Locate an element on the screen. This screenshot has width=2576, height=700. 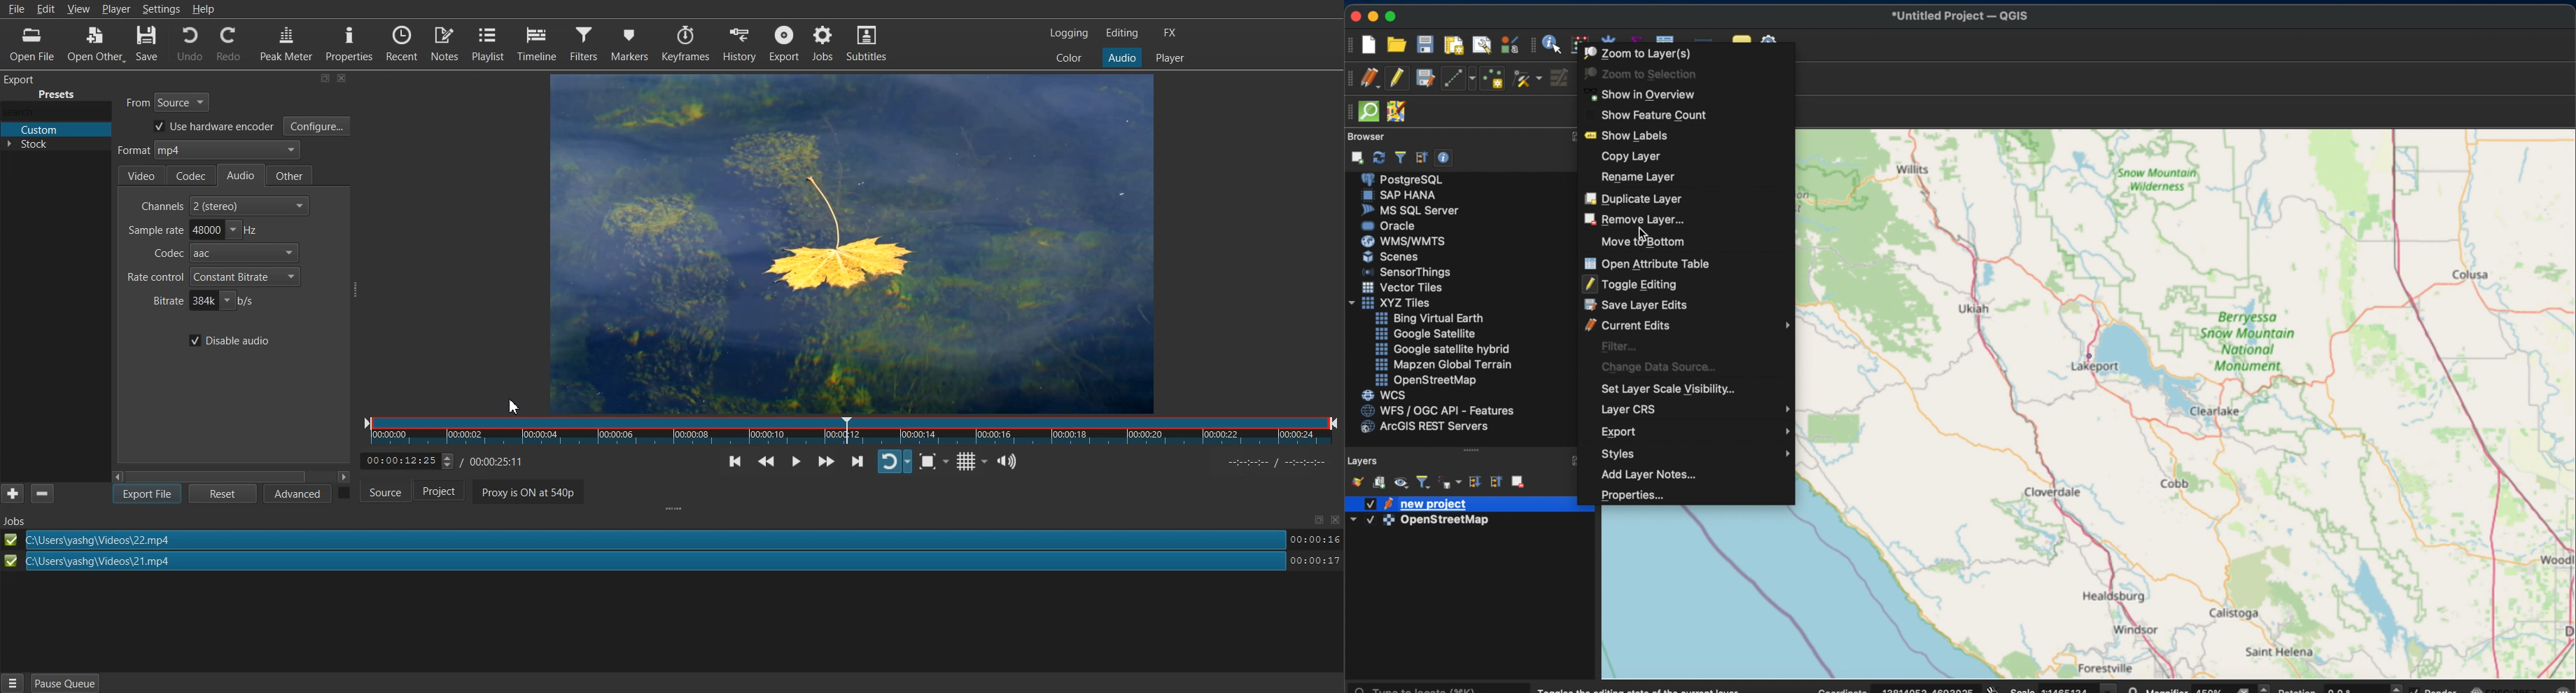
Sample rate adjuster is located at coordinates (191, 230).